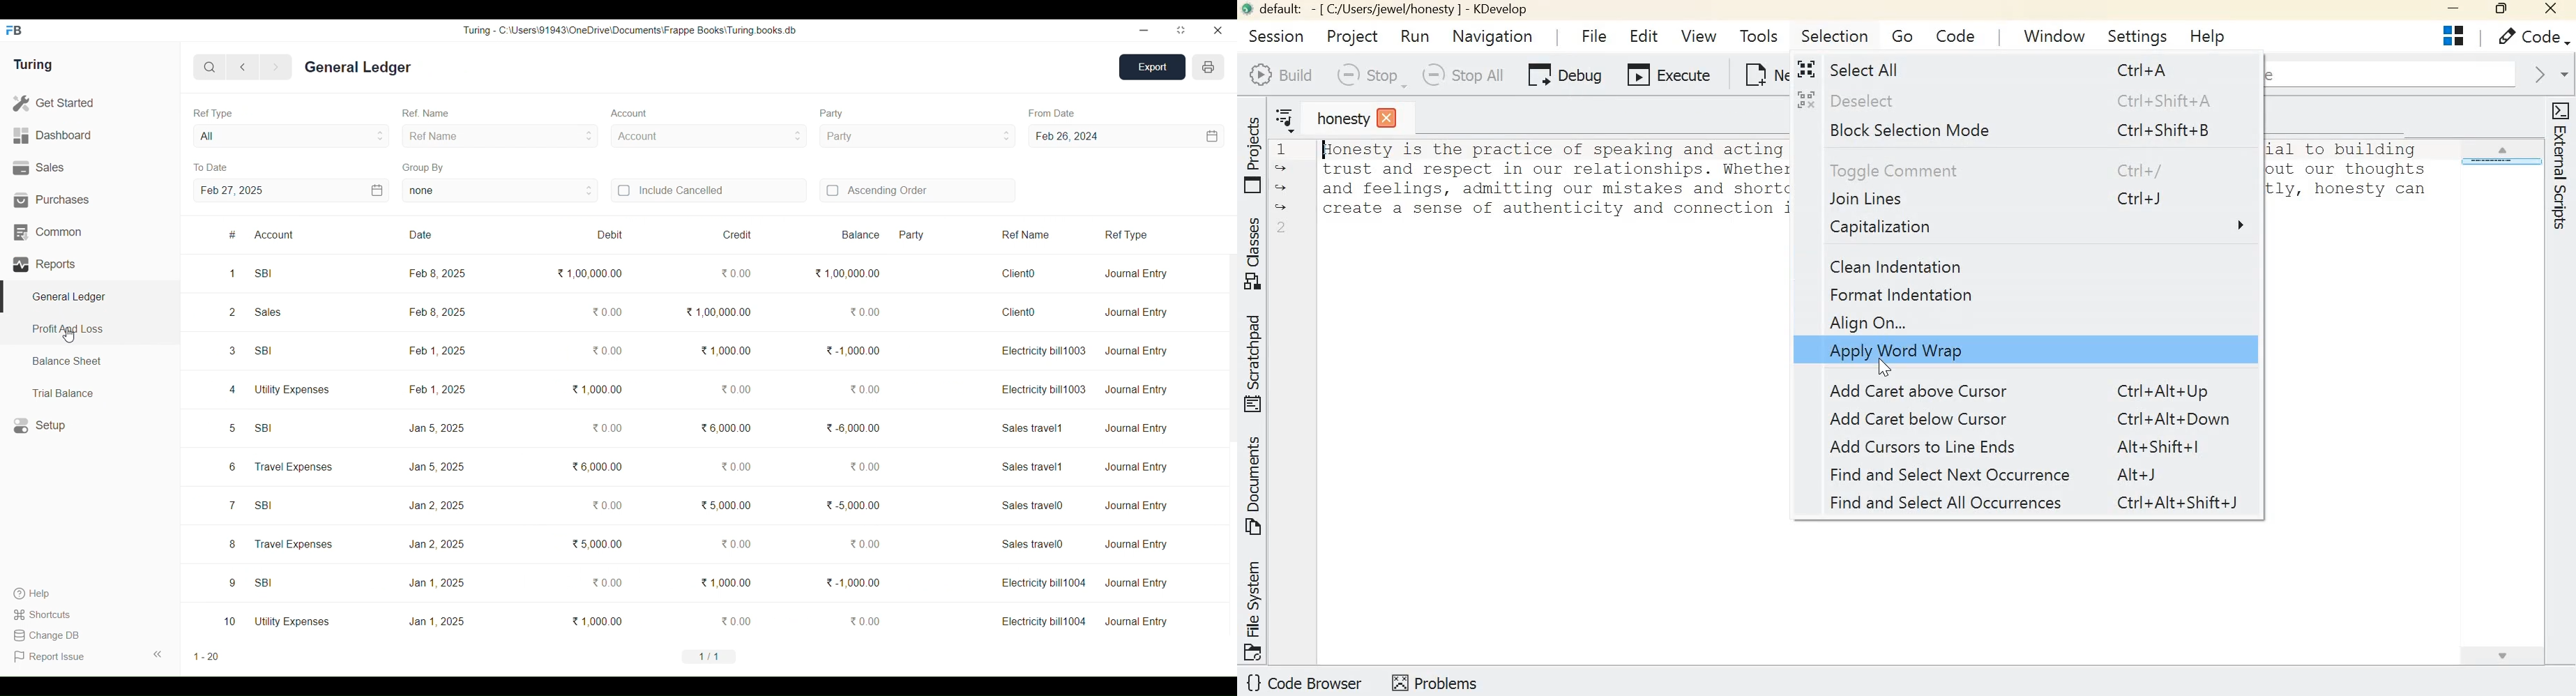  What do you see at coordinates (715, 235) in the screenshot?
I see `Credit` at bounding box center [715, 235].